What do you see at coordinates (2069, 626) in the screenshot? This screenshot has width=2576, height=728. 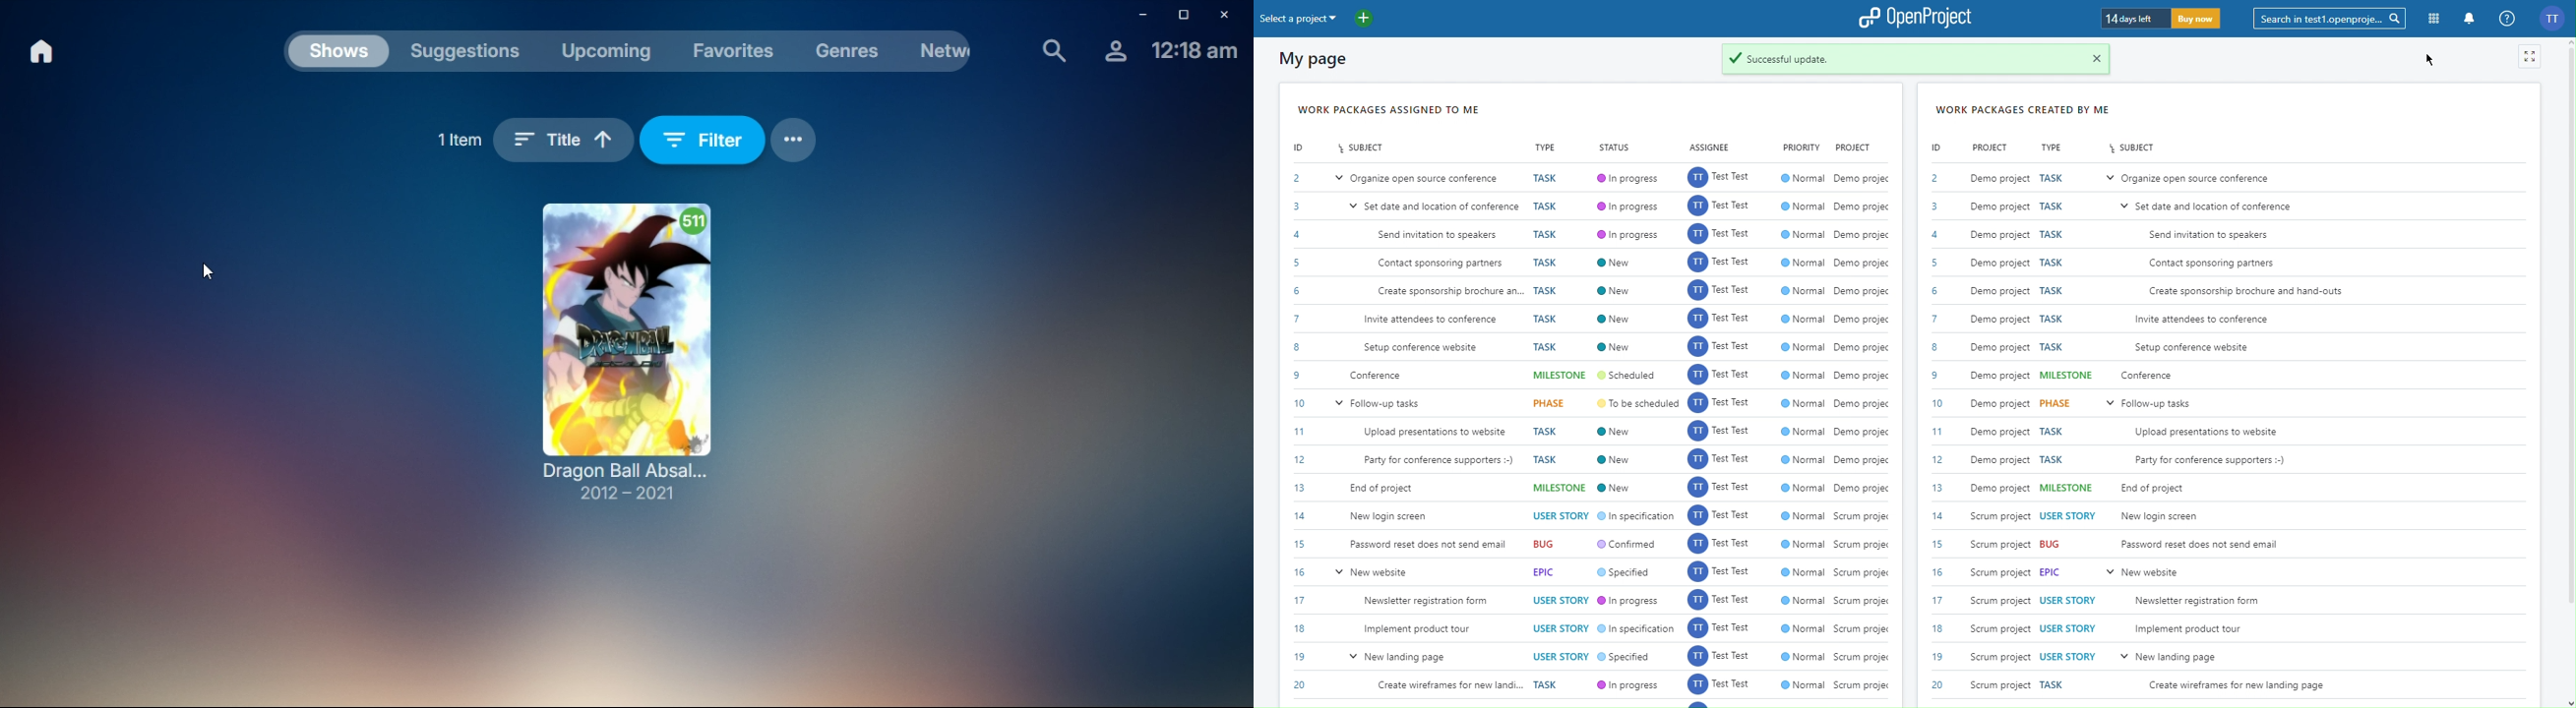 I see `User Story` at bounding box center [2069, 626].